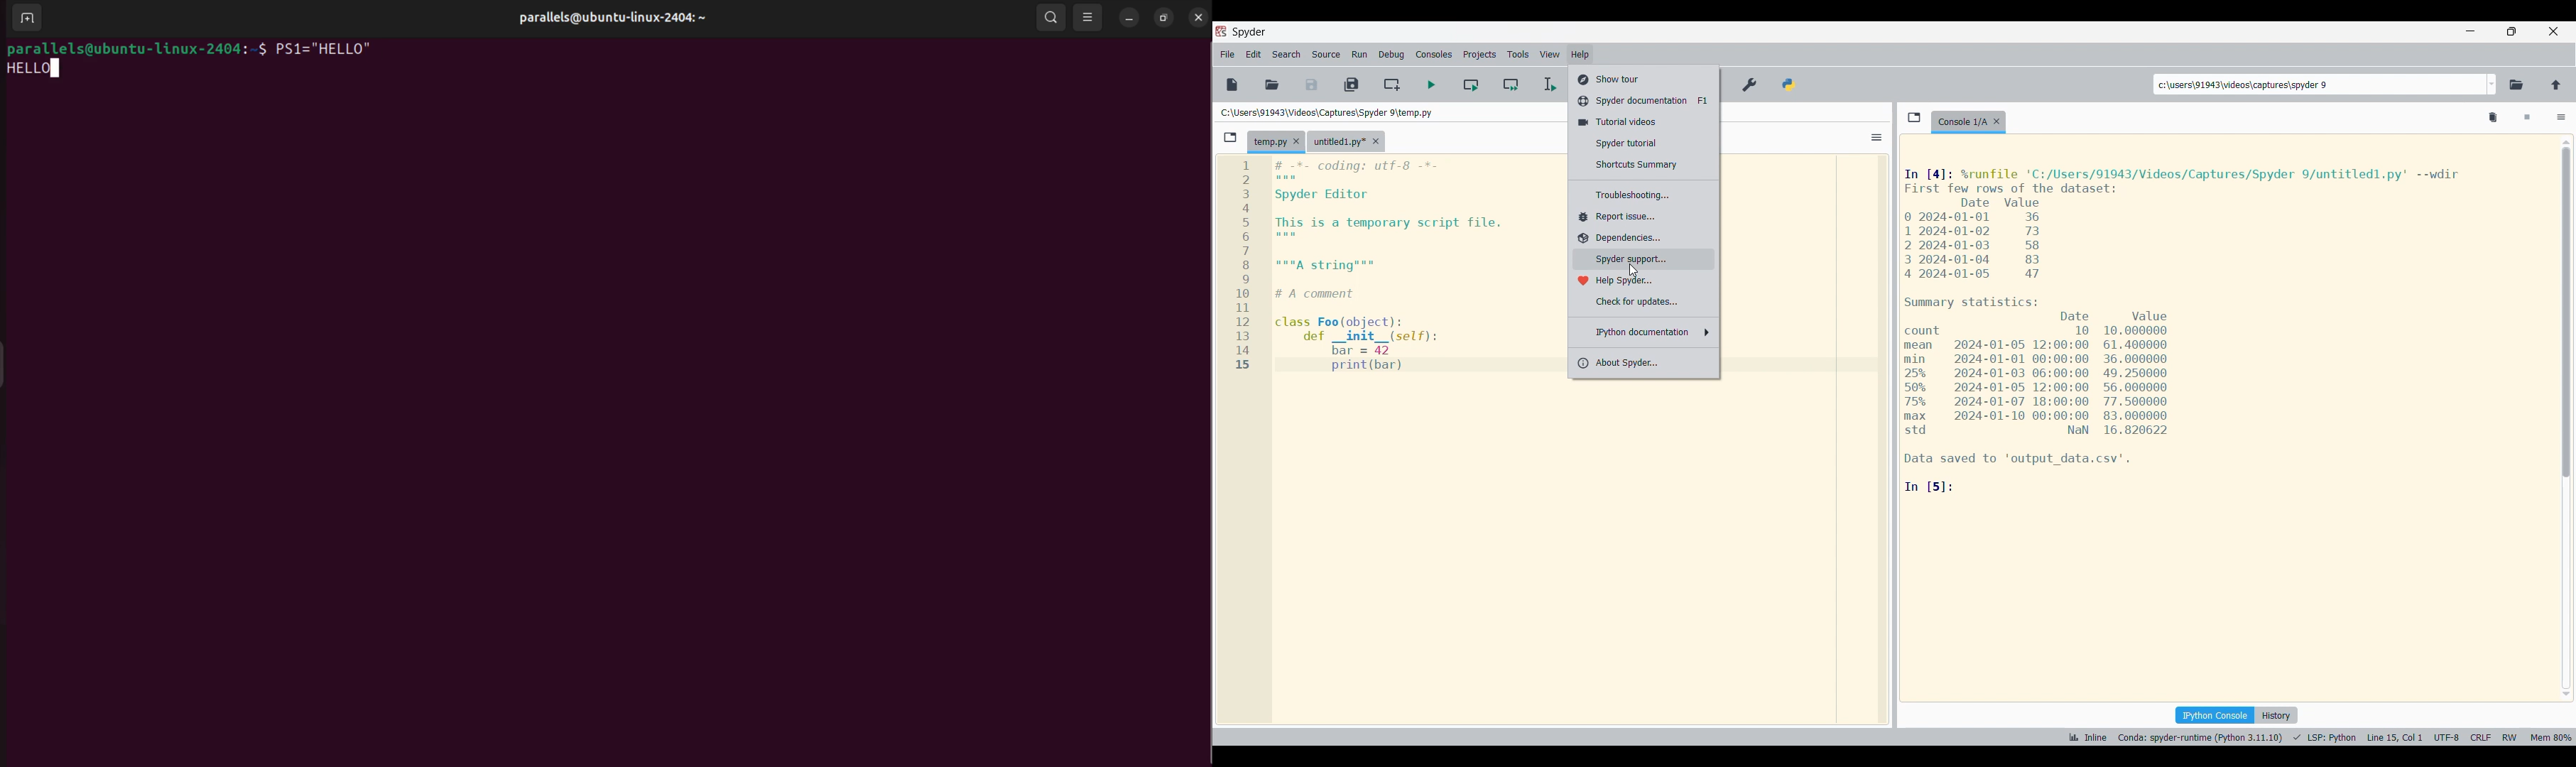 Image resolution: width=2576 pixels, height=784 pixels. I want to click on Current logo, so click(1397, 266).